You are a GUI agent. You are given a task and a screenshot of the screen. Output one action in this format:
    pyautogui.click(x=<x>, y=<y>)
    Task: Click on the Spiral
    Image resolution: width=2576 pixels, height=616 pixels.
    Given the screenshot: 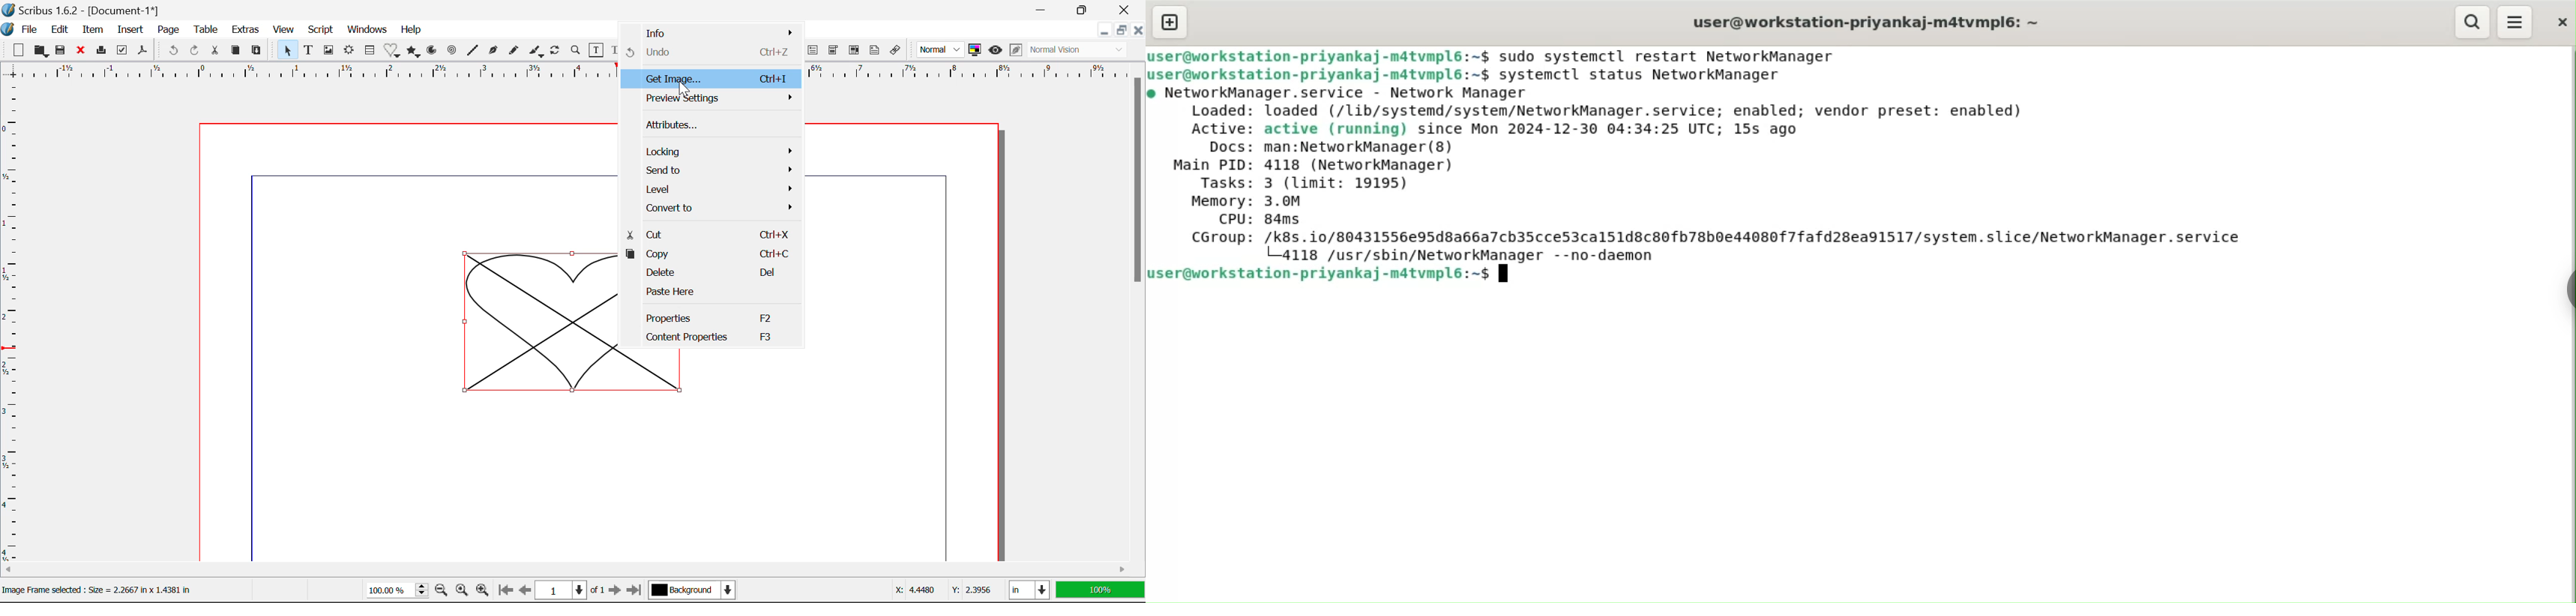 What is the action you would take?
    pyautogui.click(x=452, y=51)
    